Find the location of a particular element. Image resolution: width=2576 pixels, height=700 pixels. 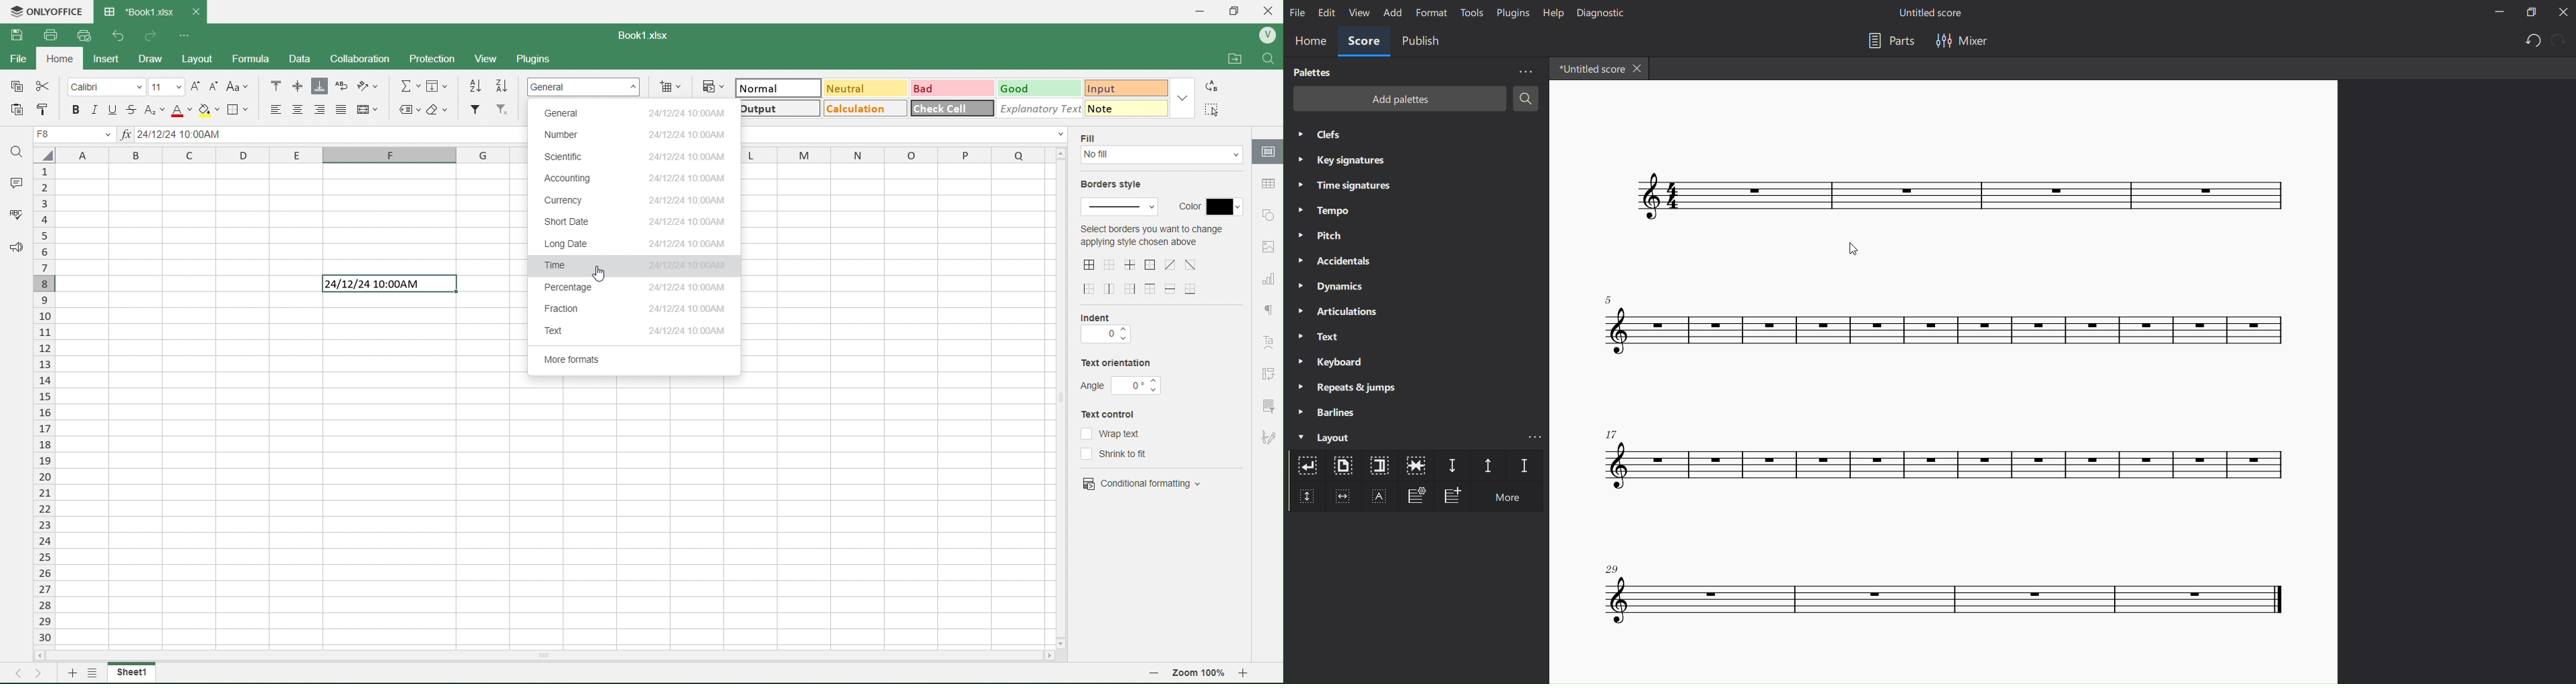

Paste is located at coordinates (17, 109).